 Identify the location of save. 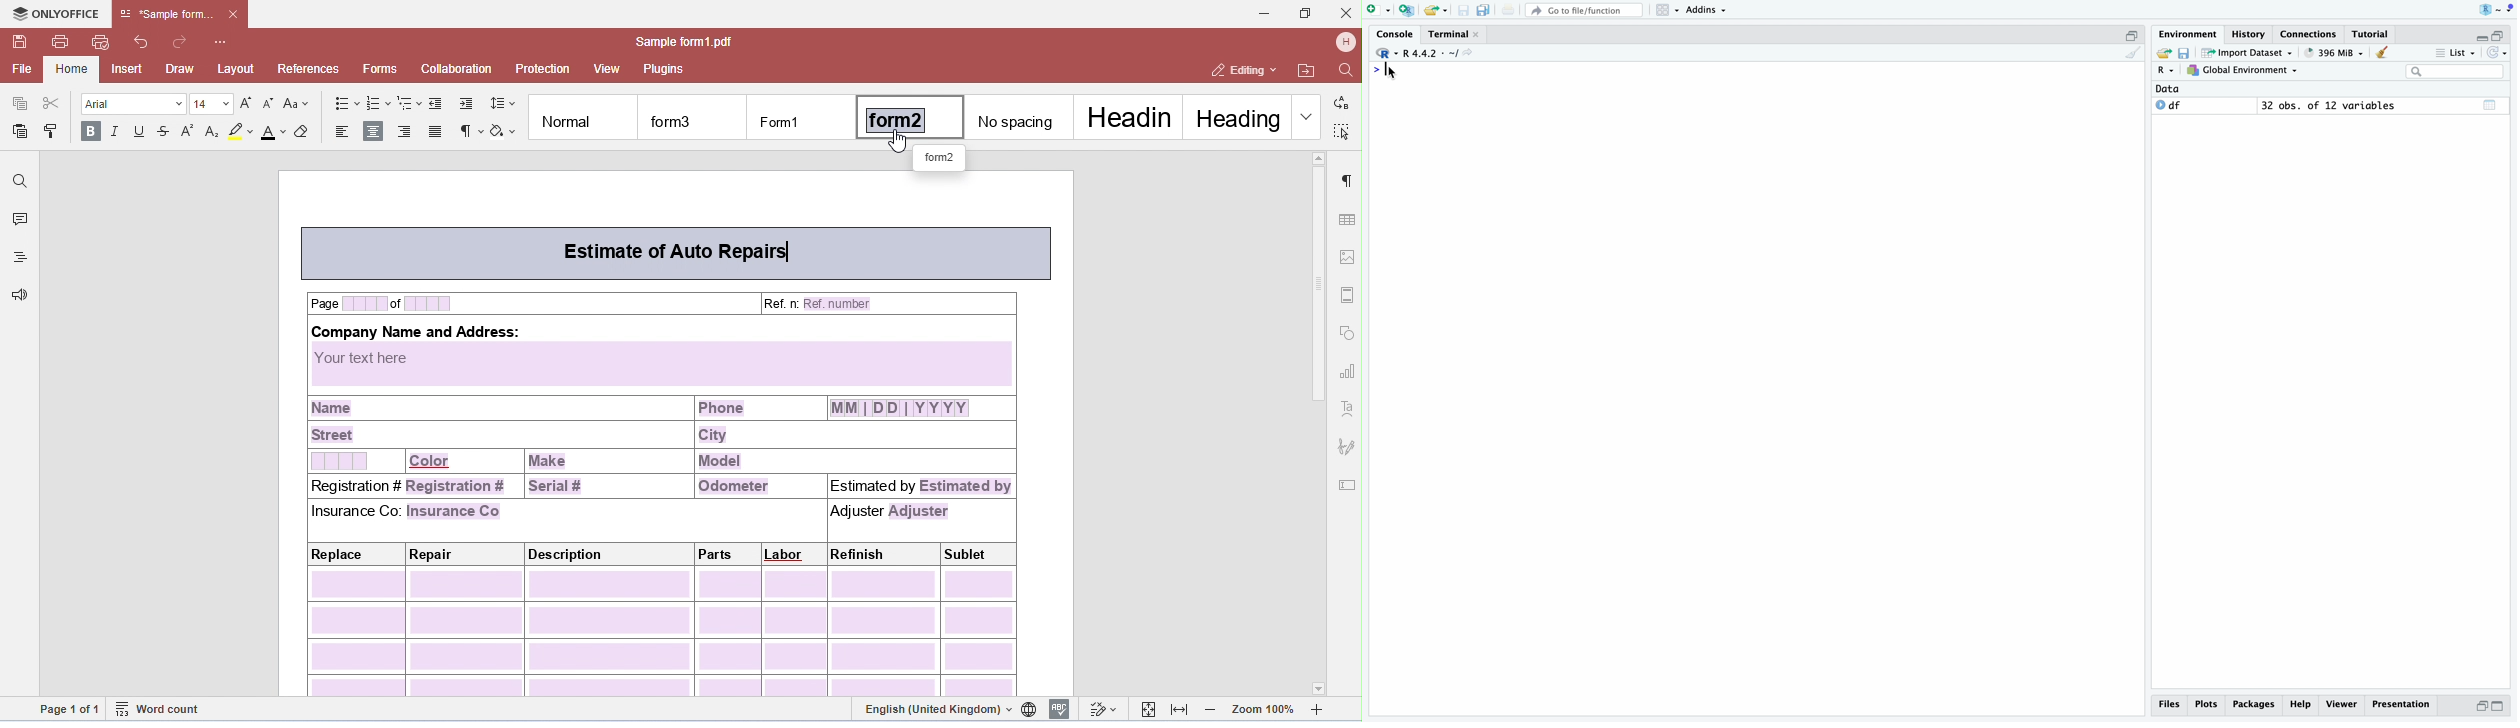
(2184, 53).